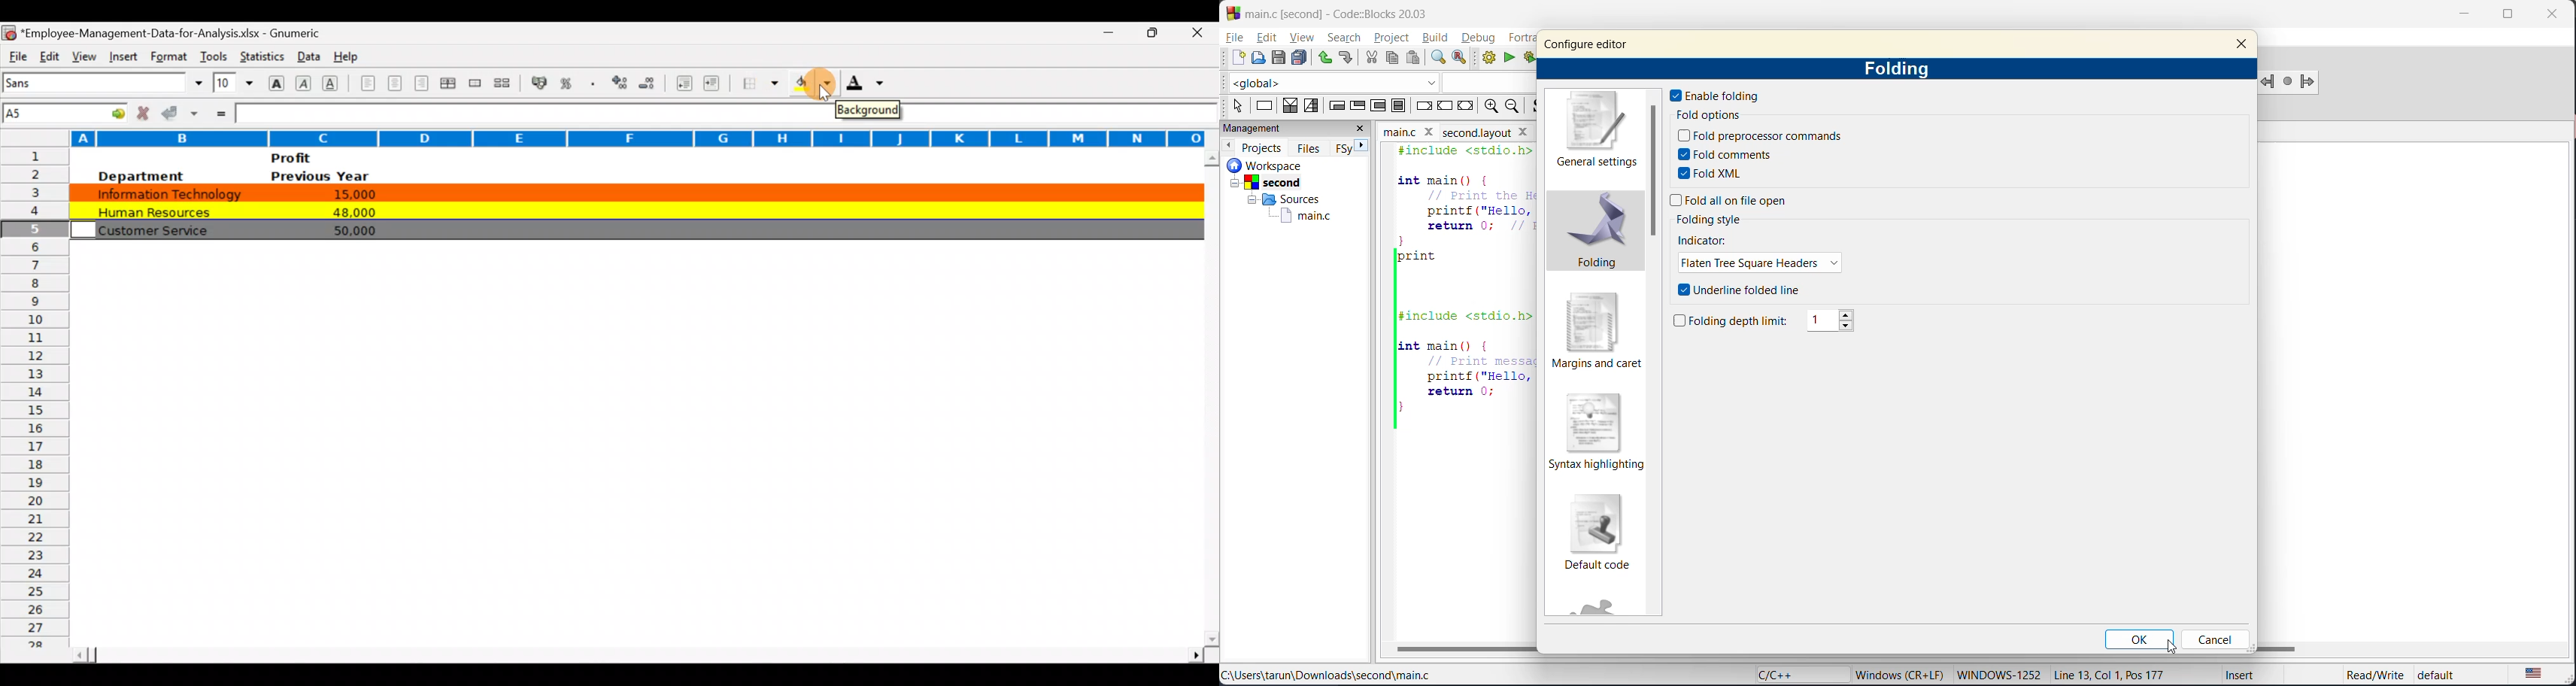  Describe the element at coordinates (1491, 59) in the screenshot. I see `build` at that location.